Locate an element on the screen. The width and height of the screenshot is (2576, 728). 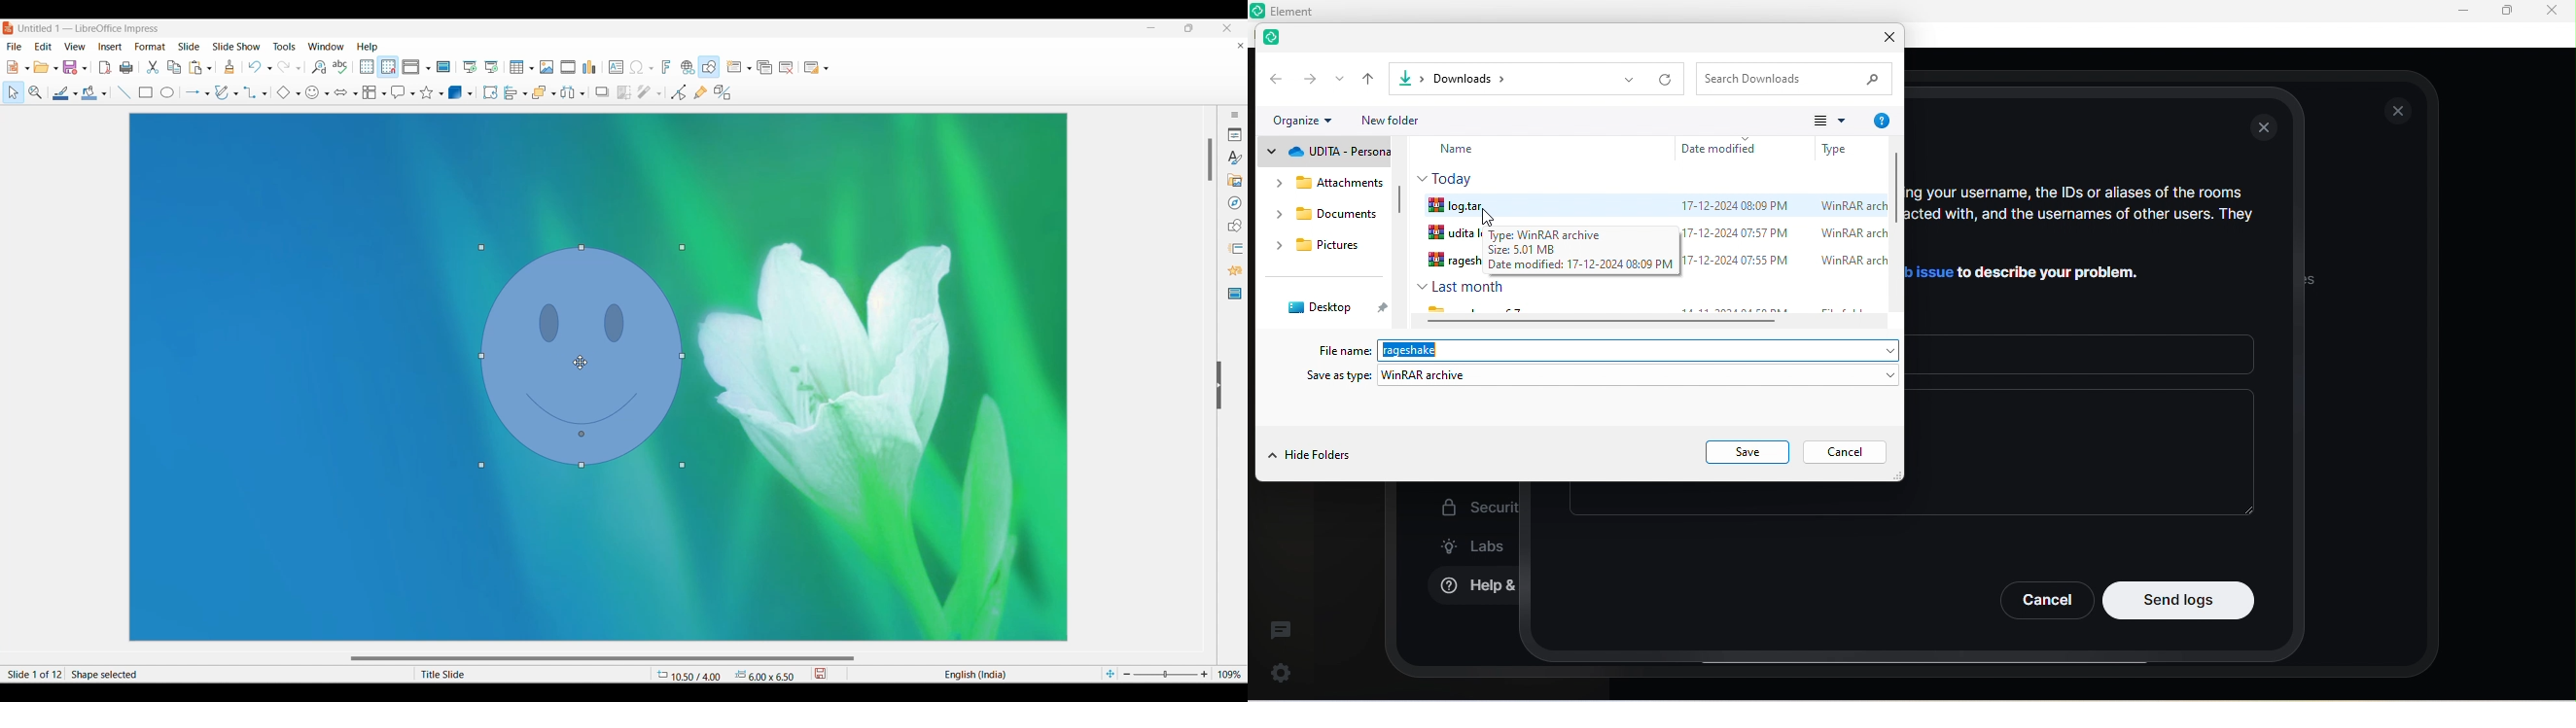
17-12-2024 08:09 PM is located at coordinates (1733, 206).